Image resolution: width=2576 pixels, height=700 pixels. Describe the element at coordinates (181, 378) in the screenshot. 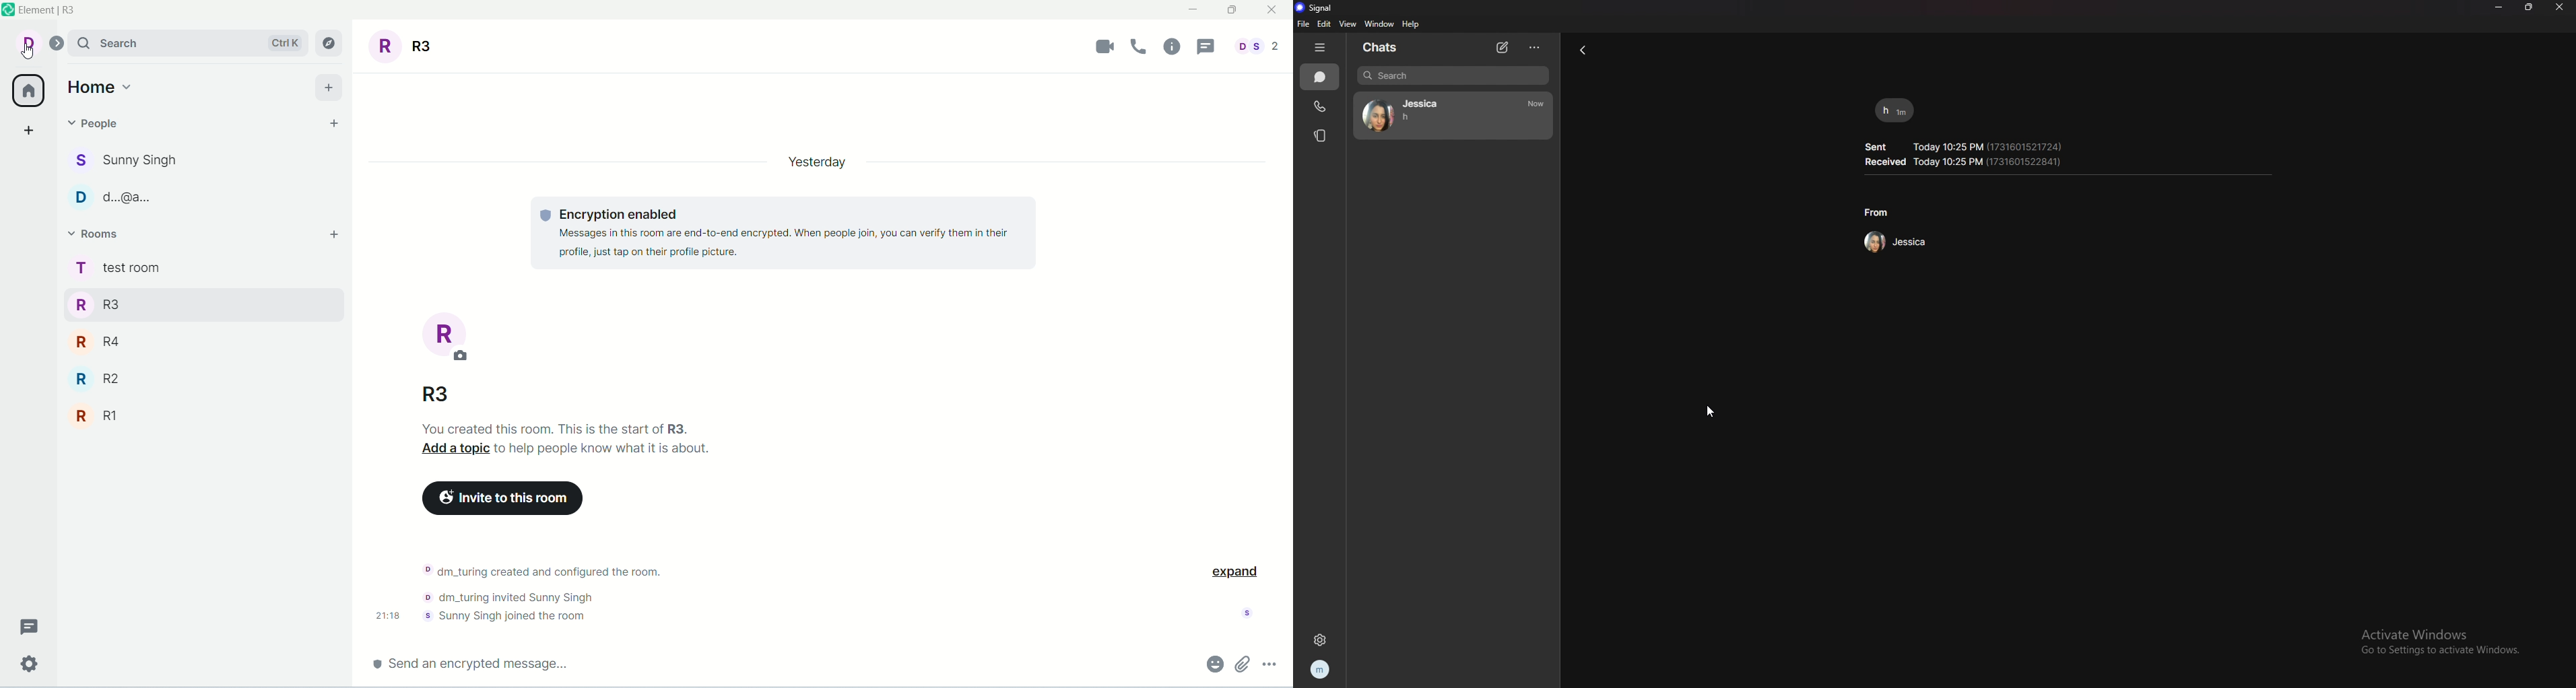

I see `R2` at that location.